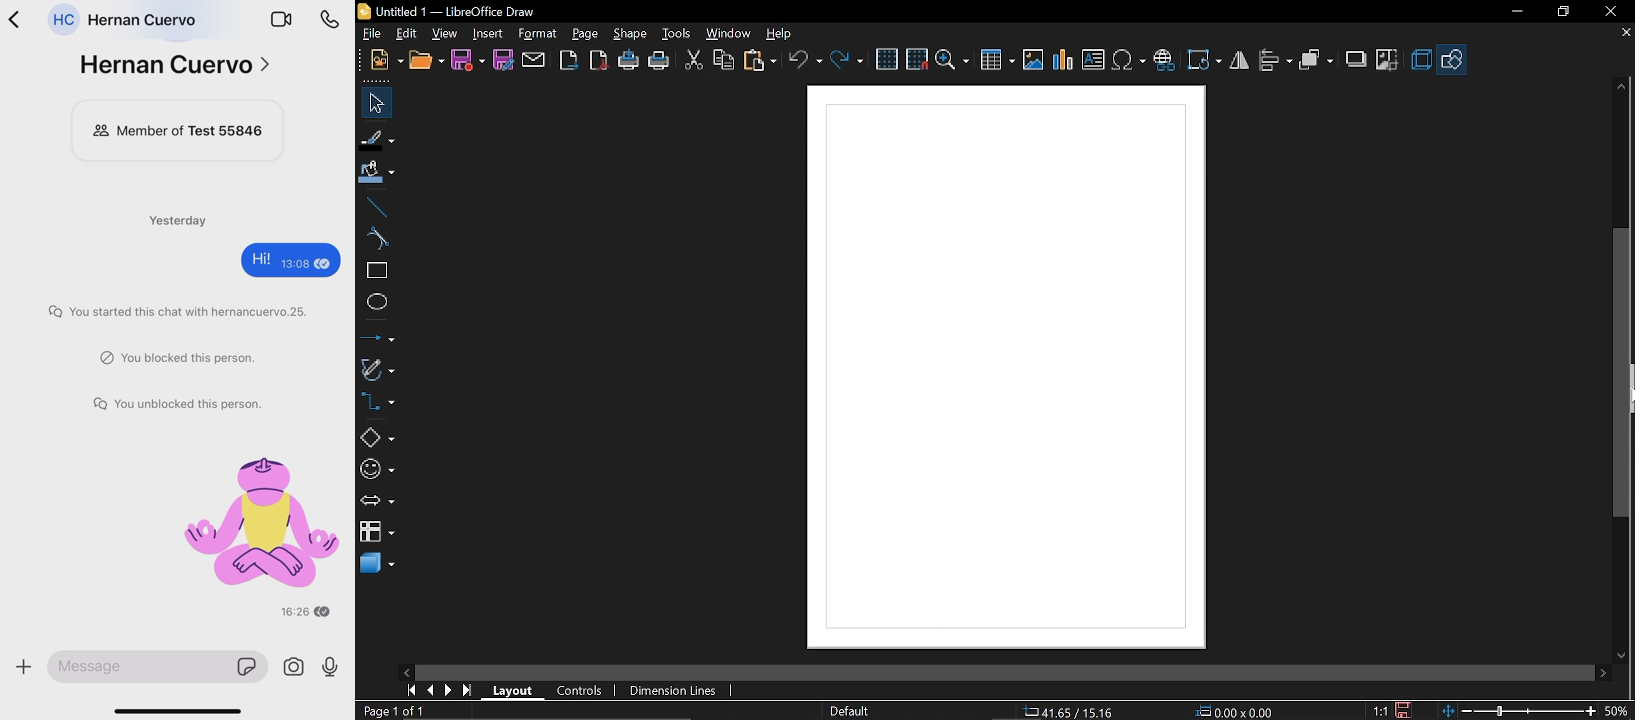  What do you see at coordinates (1273, 60) in the screenshot?
I see `align` at bounding box center [1273, 60].